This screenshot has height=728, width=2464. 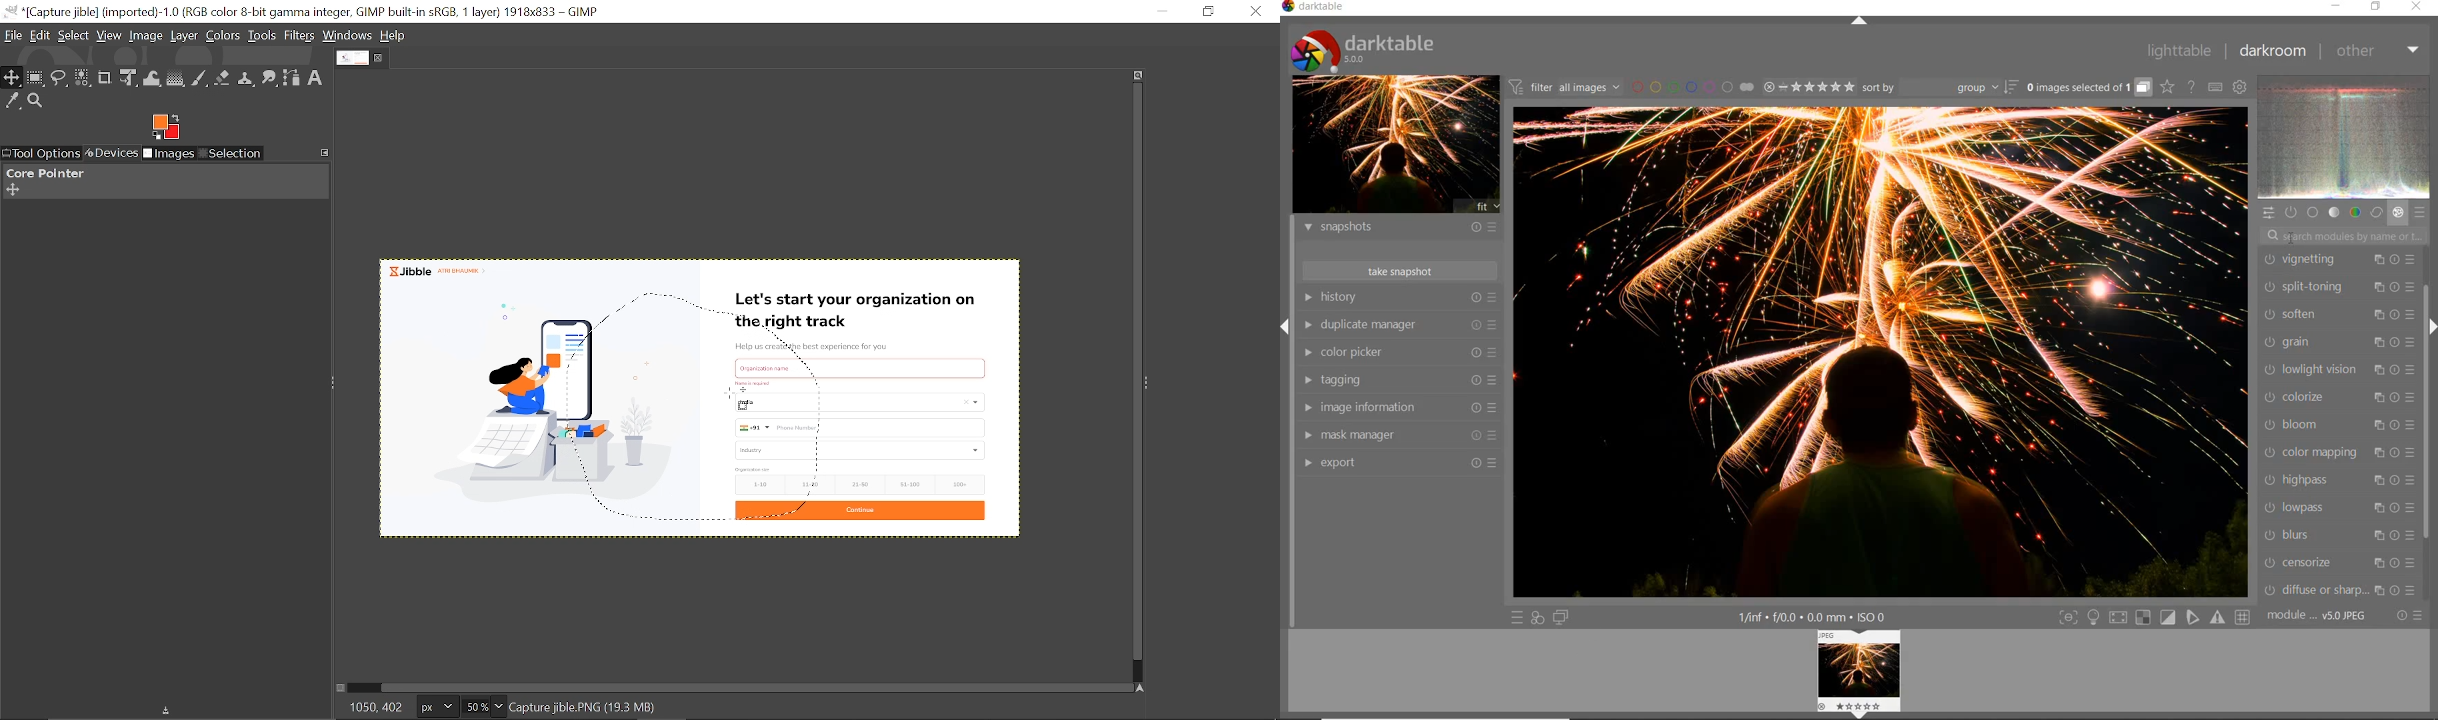 I want to click on colorize, so click(x=2337, y=399).